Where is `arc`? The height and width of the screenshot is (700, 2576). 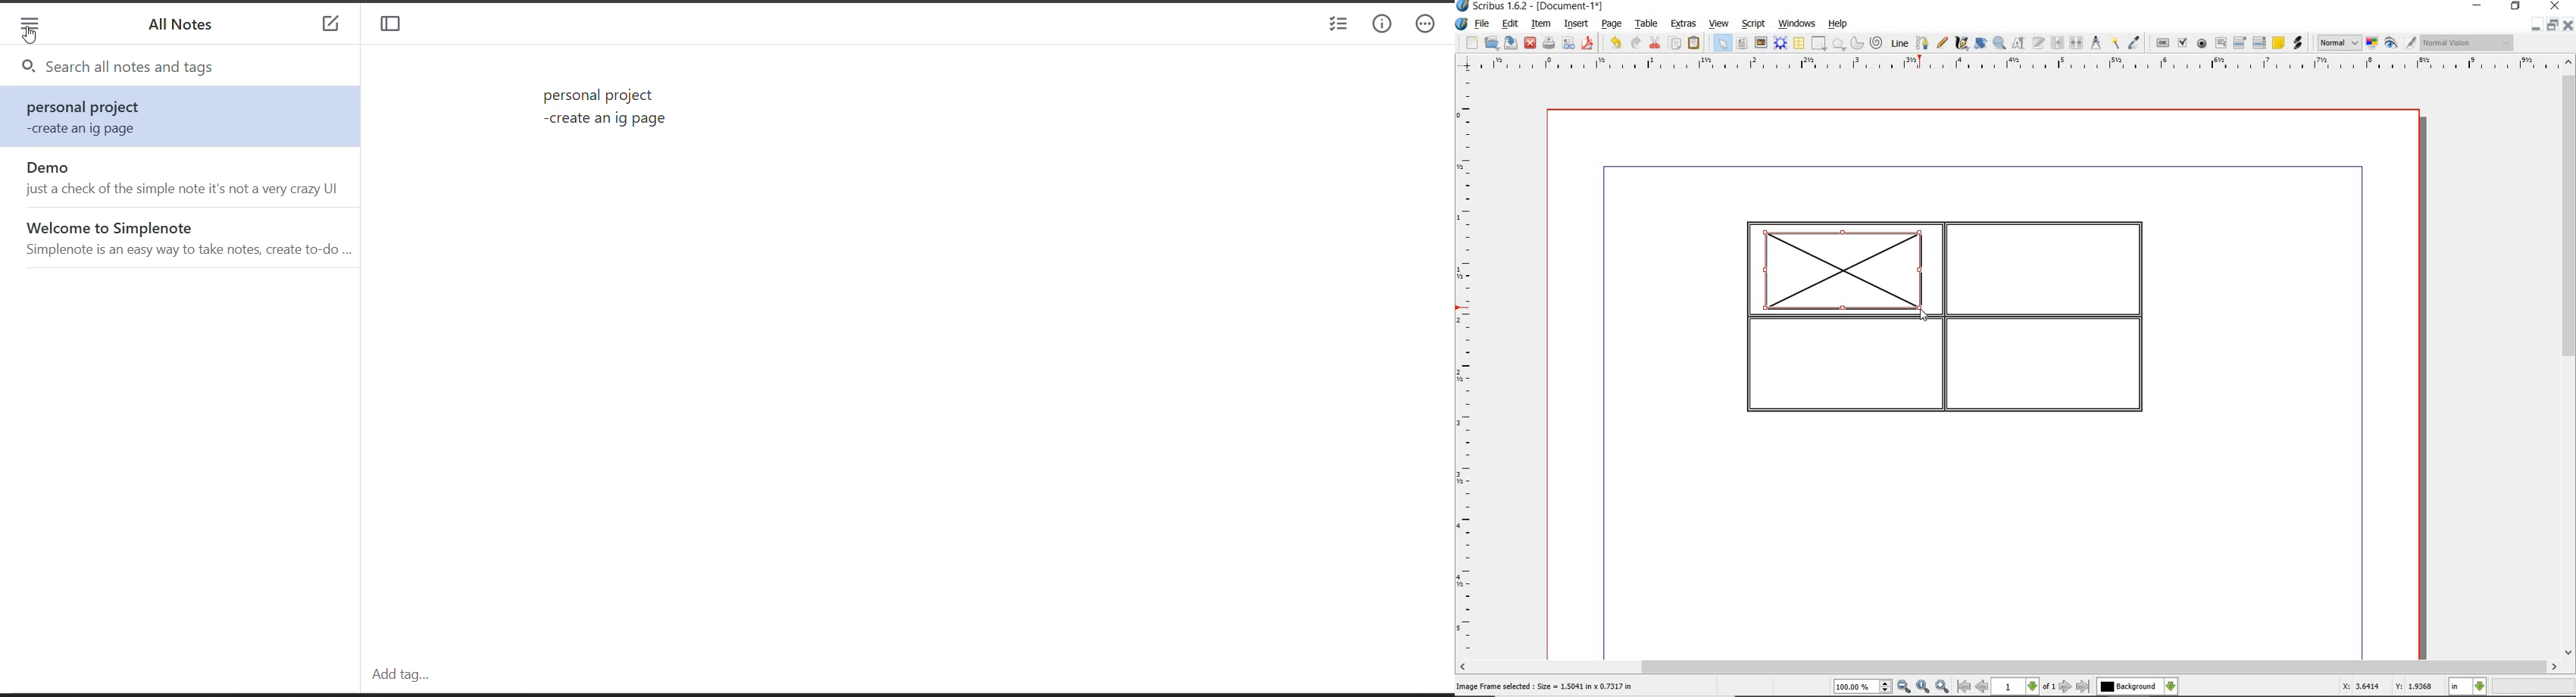 arc is located at coordinates (1859, 44).